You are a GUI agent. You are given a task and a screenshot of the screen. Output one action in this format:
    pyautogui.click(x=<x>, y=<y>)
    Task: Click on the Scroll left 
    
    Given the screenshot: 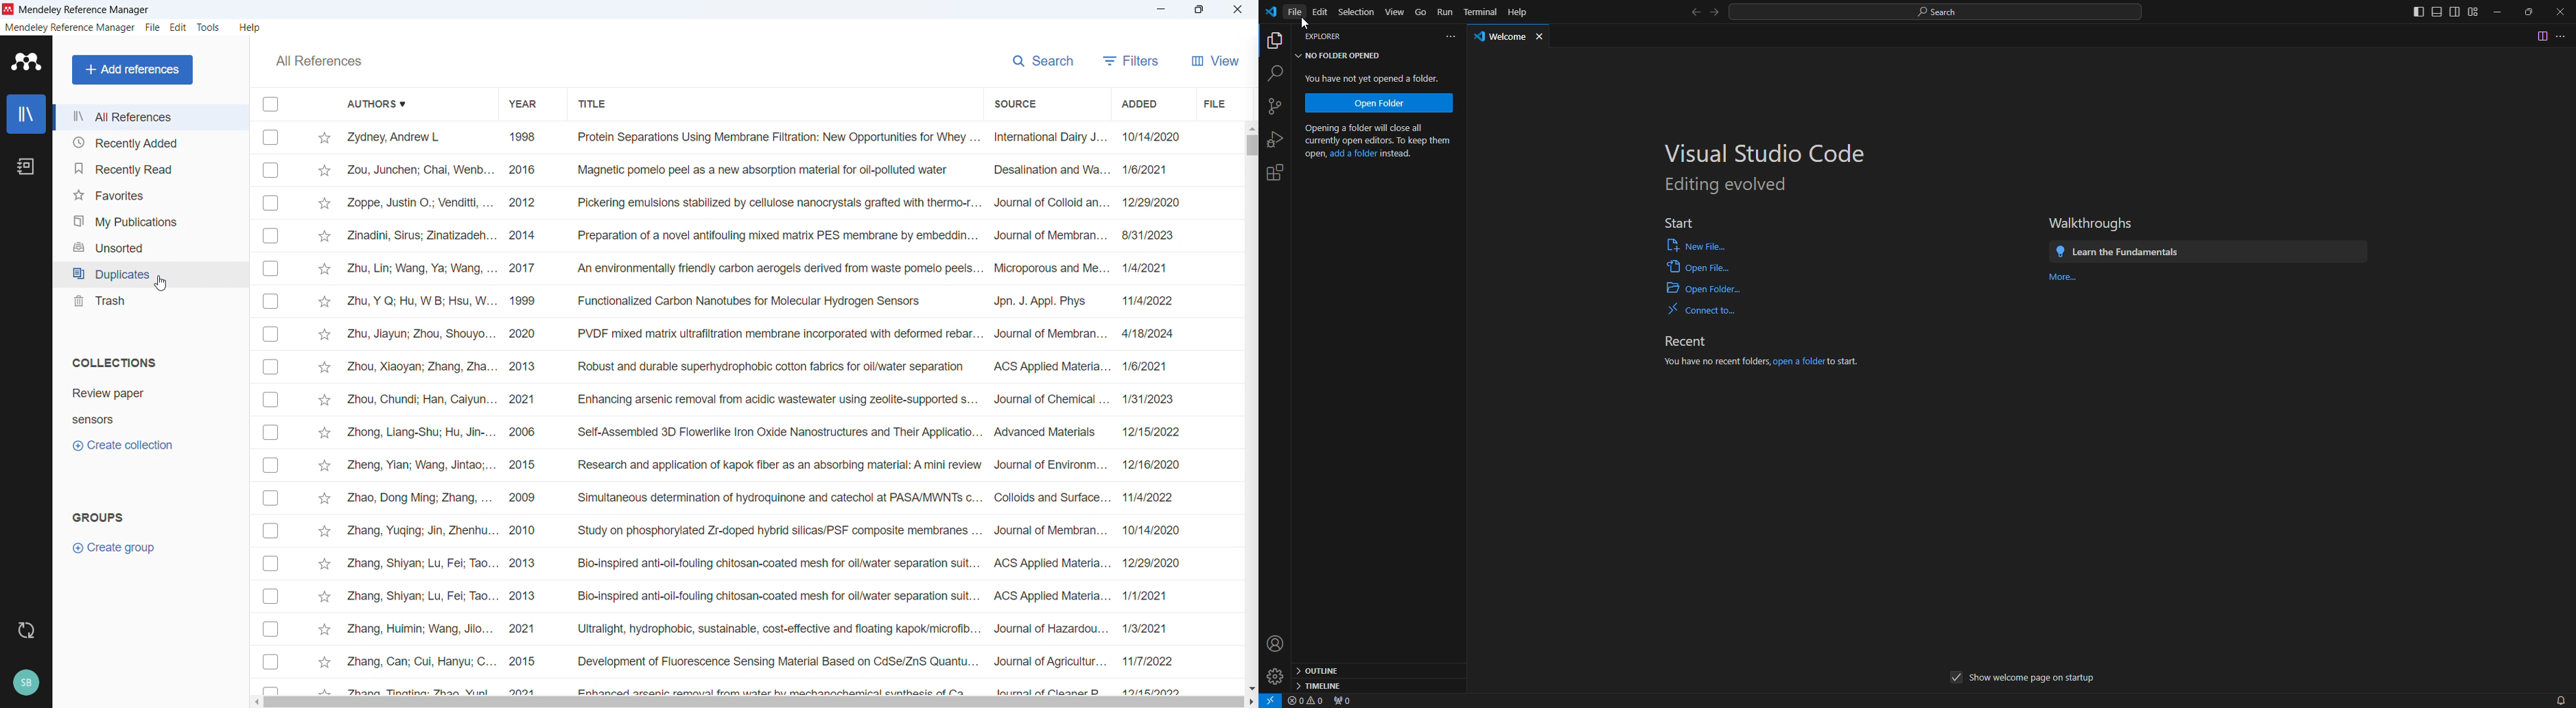 What is the action you would take?
    pyautogui.click(x=254, y=702)
    